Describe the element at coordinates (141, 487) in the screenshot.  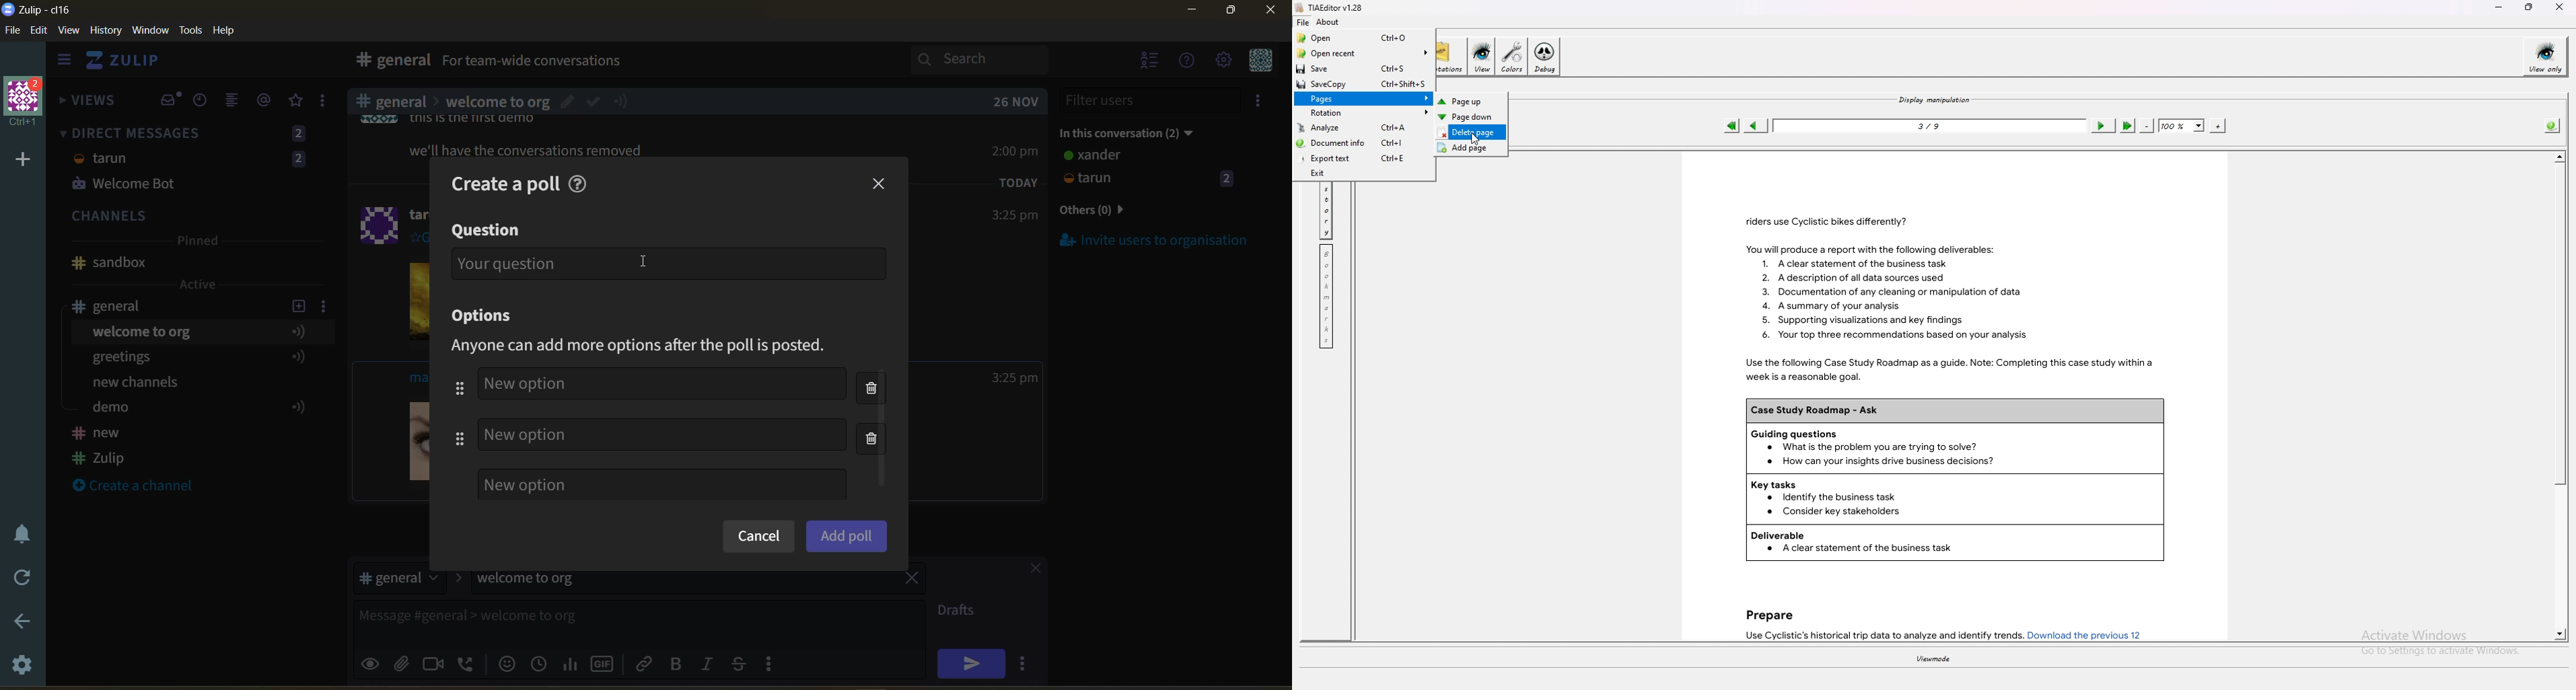
I see `create a channel` at that location.